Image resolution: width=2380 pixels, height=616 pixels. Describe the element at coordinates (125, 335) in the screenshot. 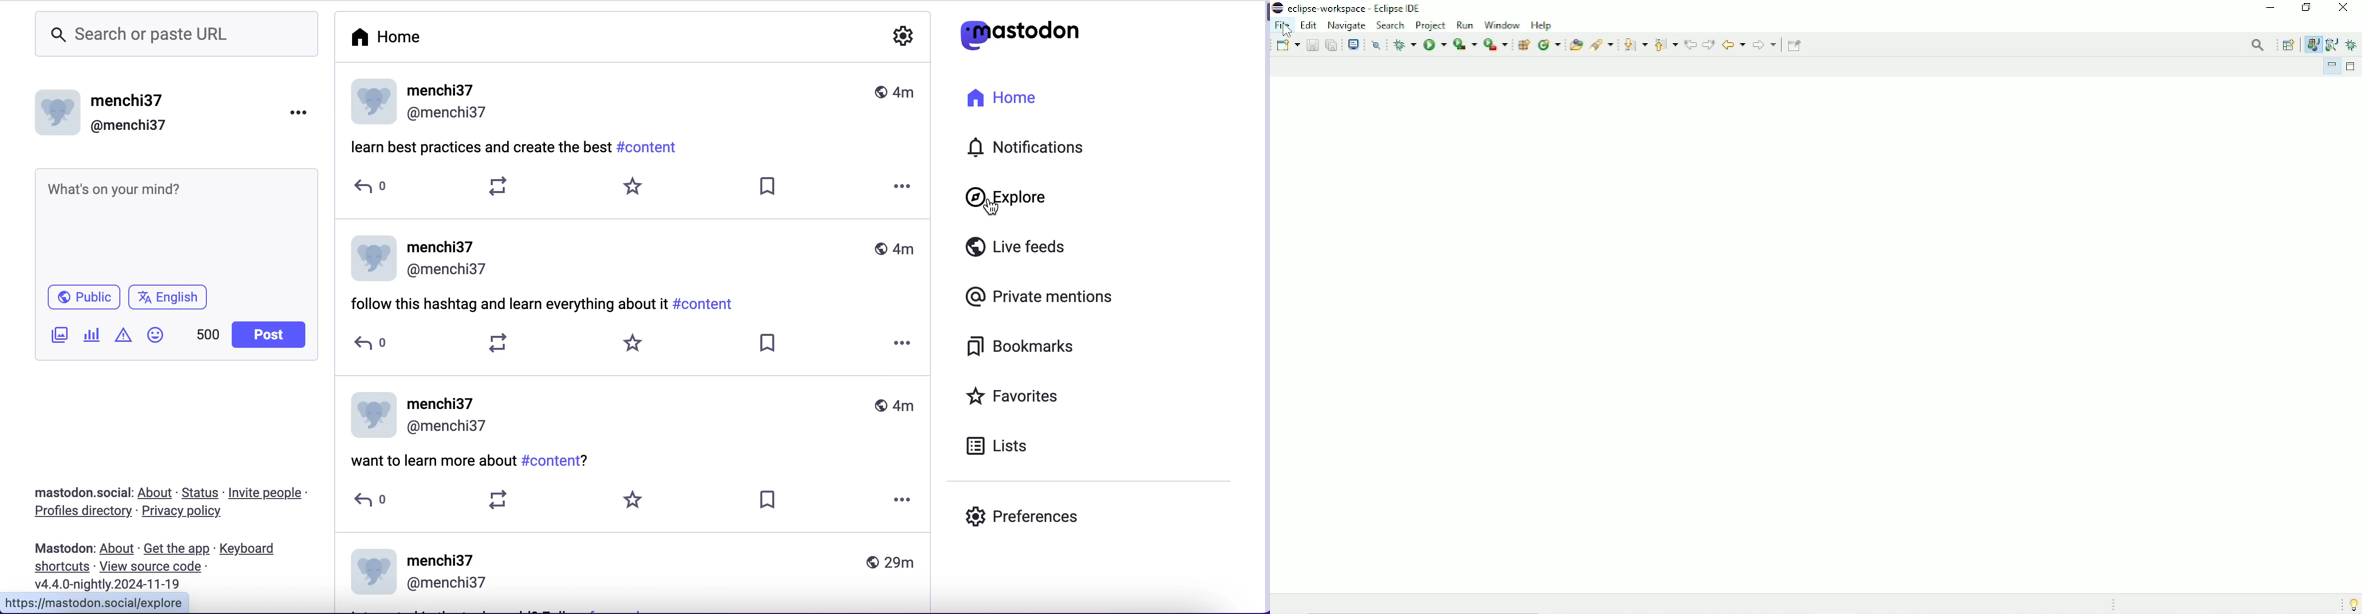

I see `add warning` at that location.